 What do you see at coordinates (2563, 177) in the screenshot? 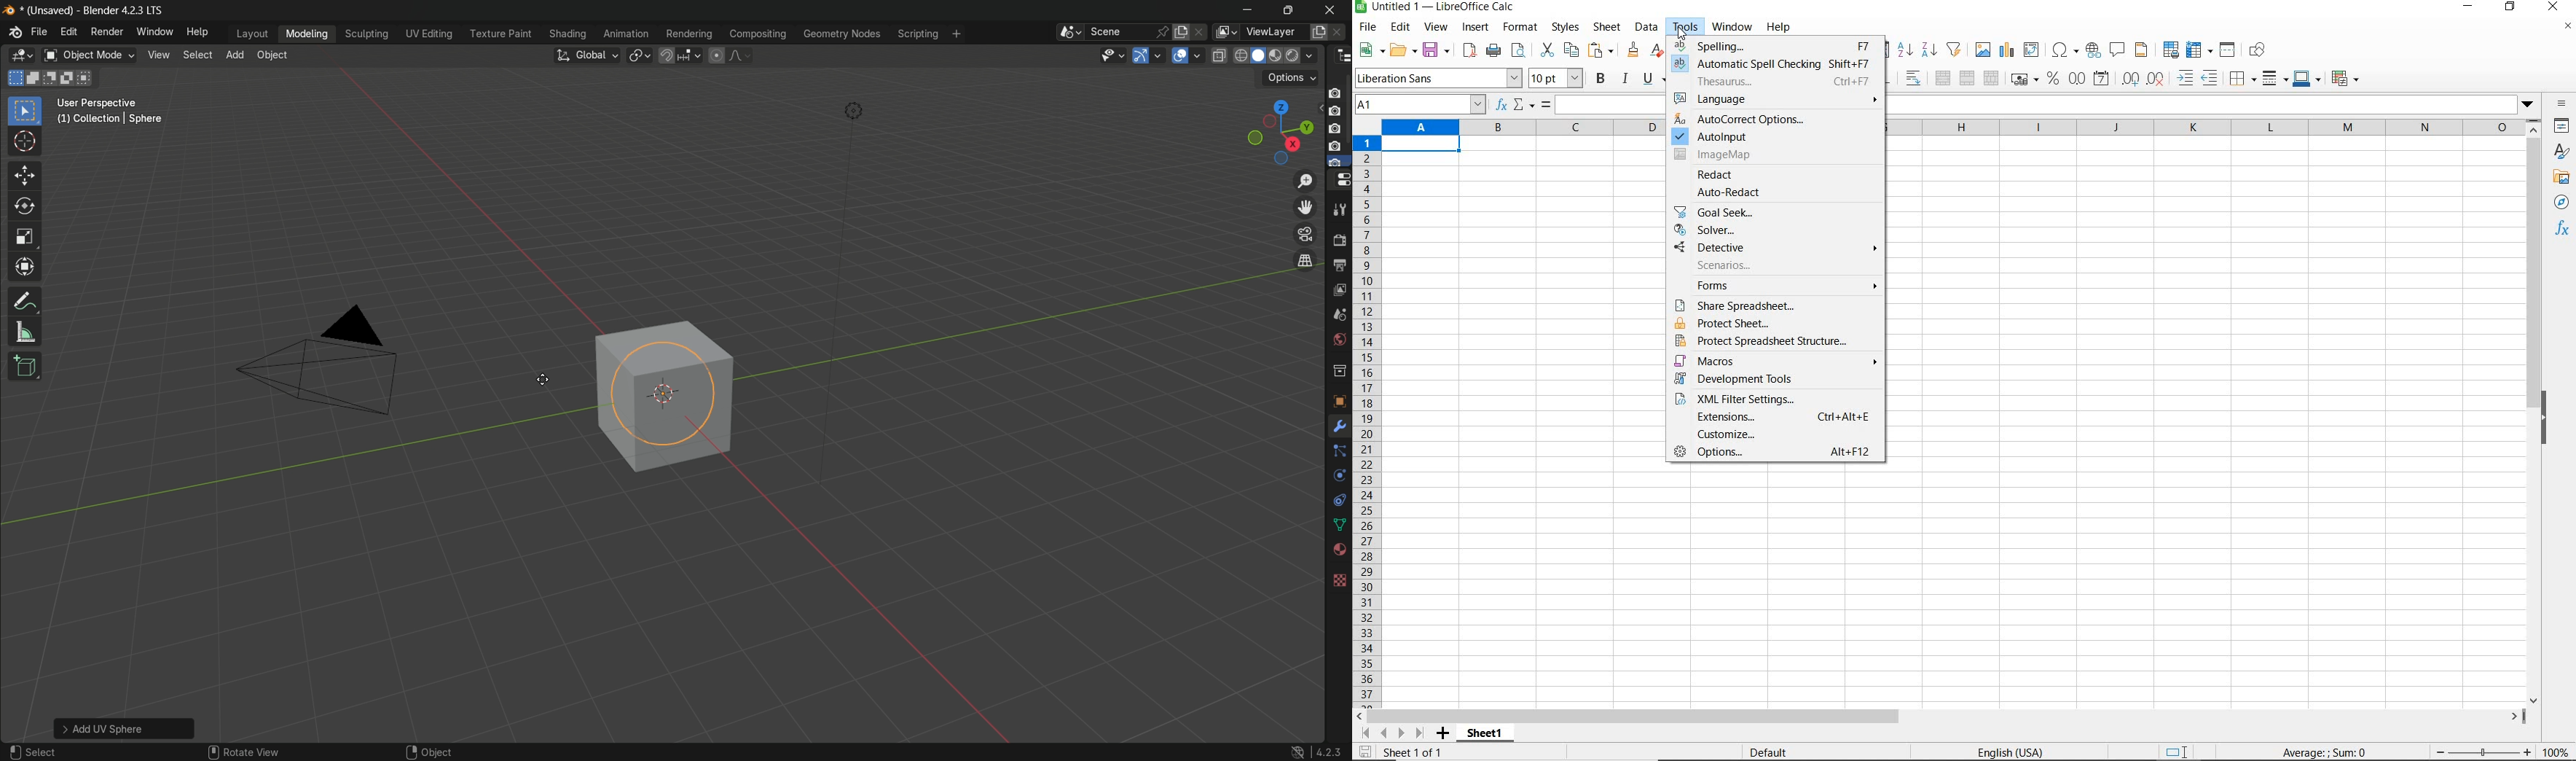
I see `gallery` at bounding box center [2563, 177].